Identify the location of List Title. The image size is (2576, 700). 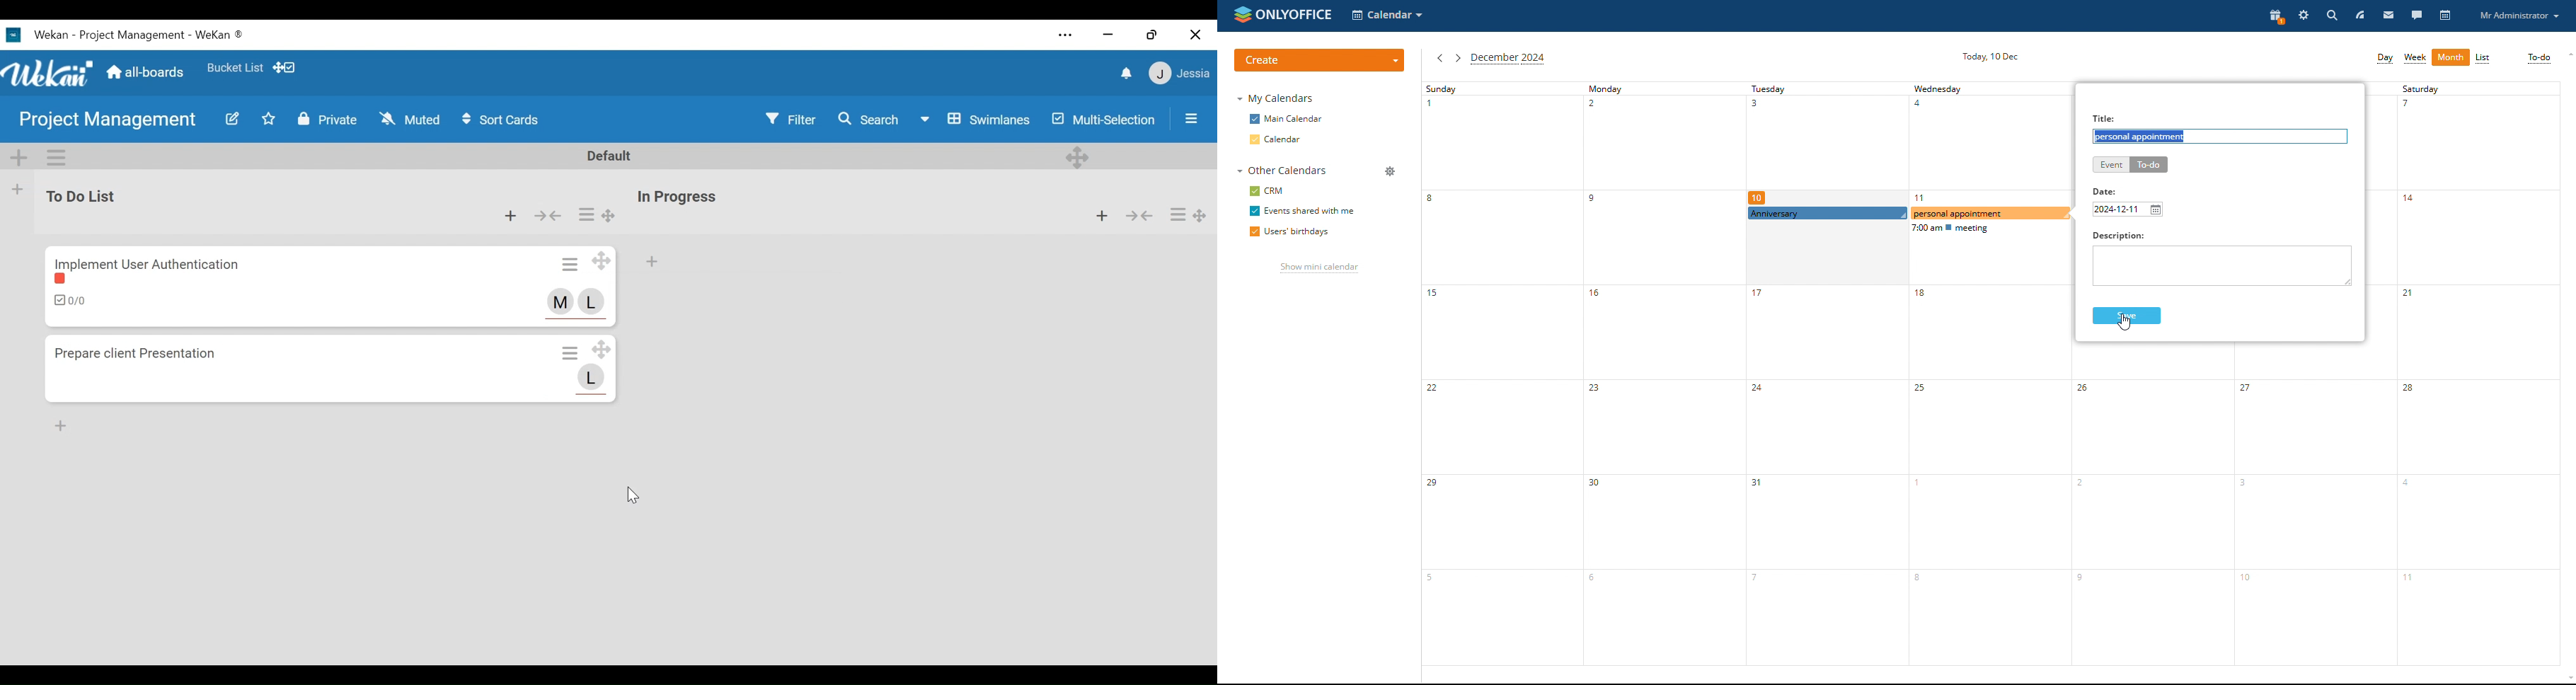
(679, 197).